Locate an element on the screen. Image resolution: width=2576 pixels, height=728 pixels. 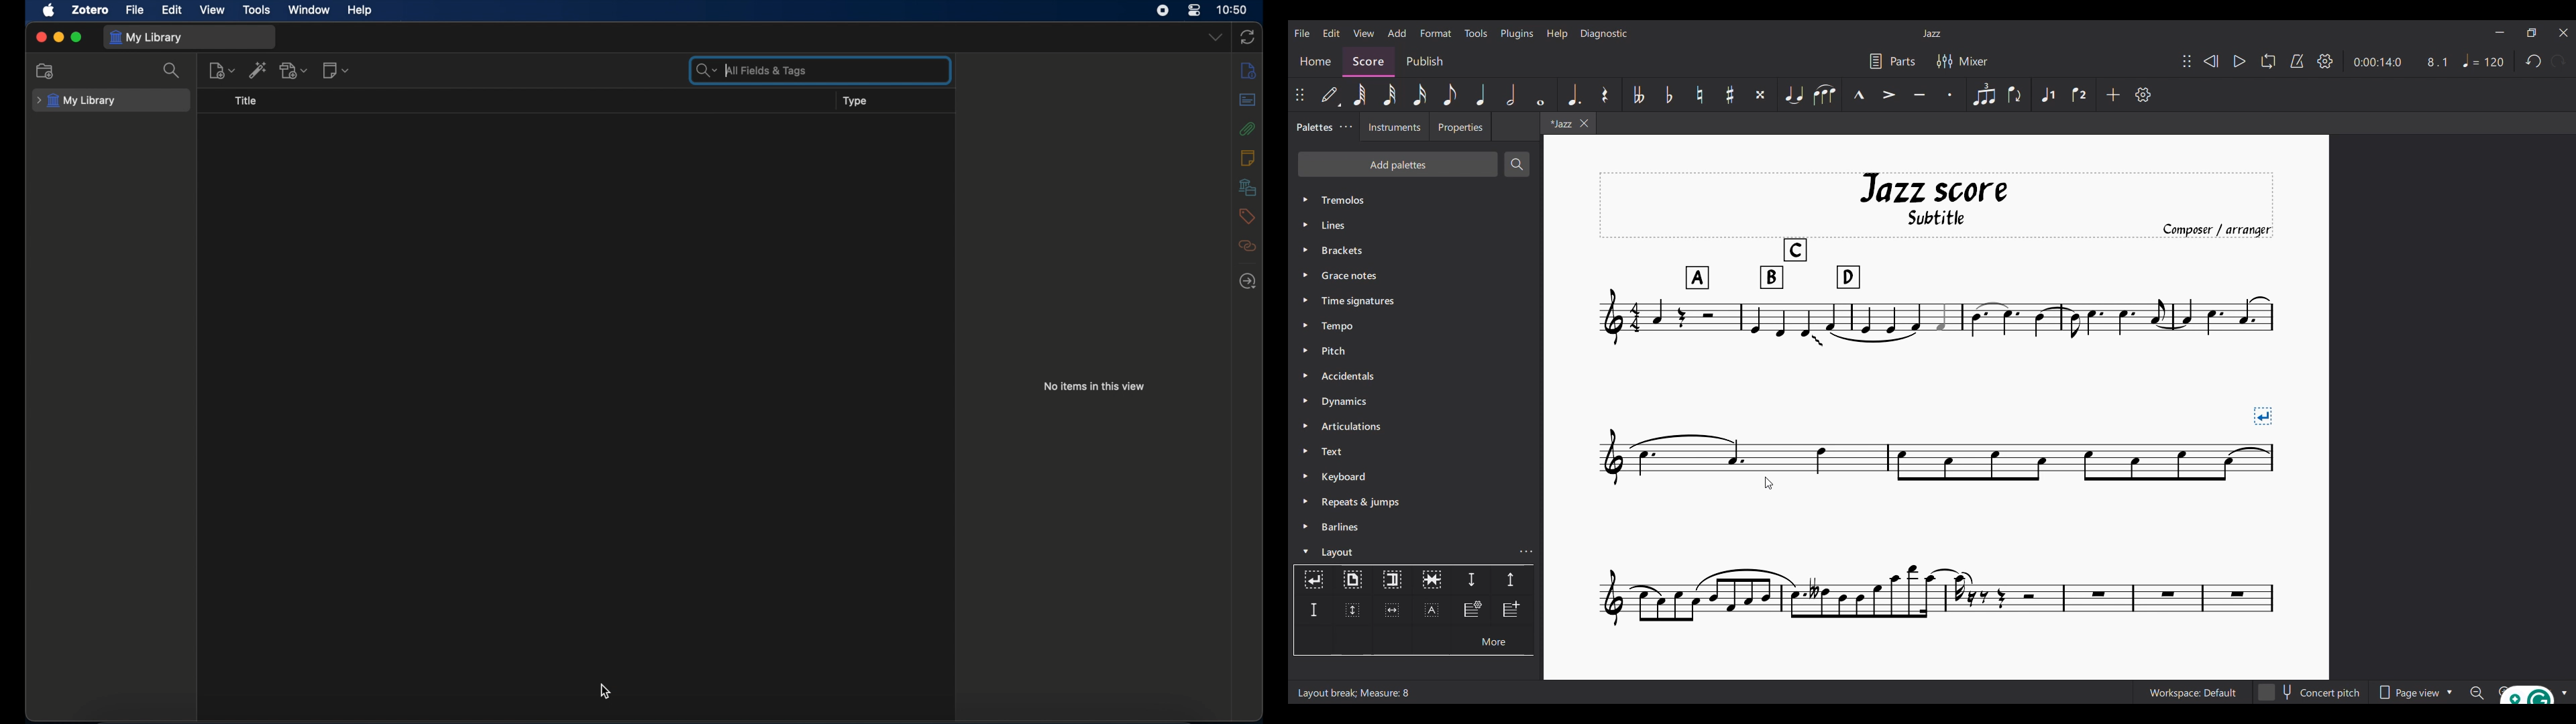
new collection is located at coordinates (46, 71).